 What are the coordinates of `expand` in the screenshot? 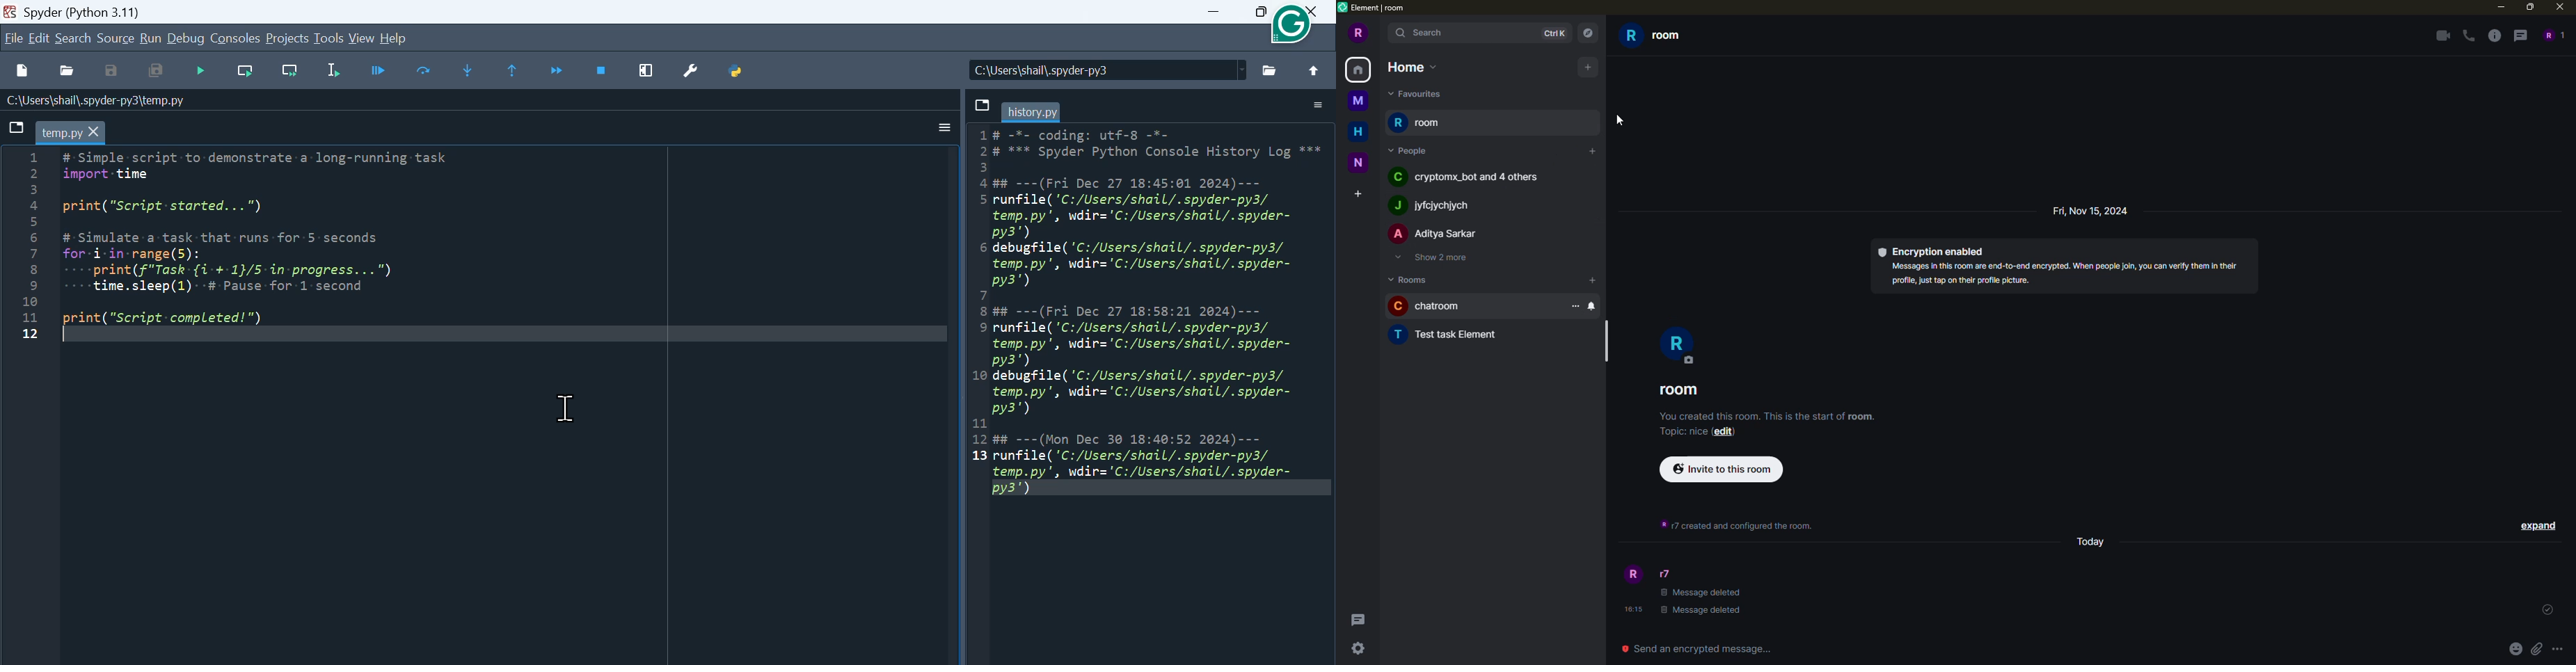 It's located at (2536, 525).